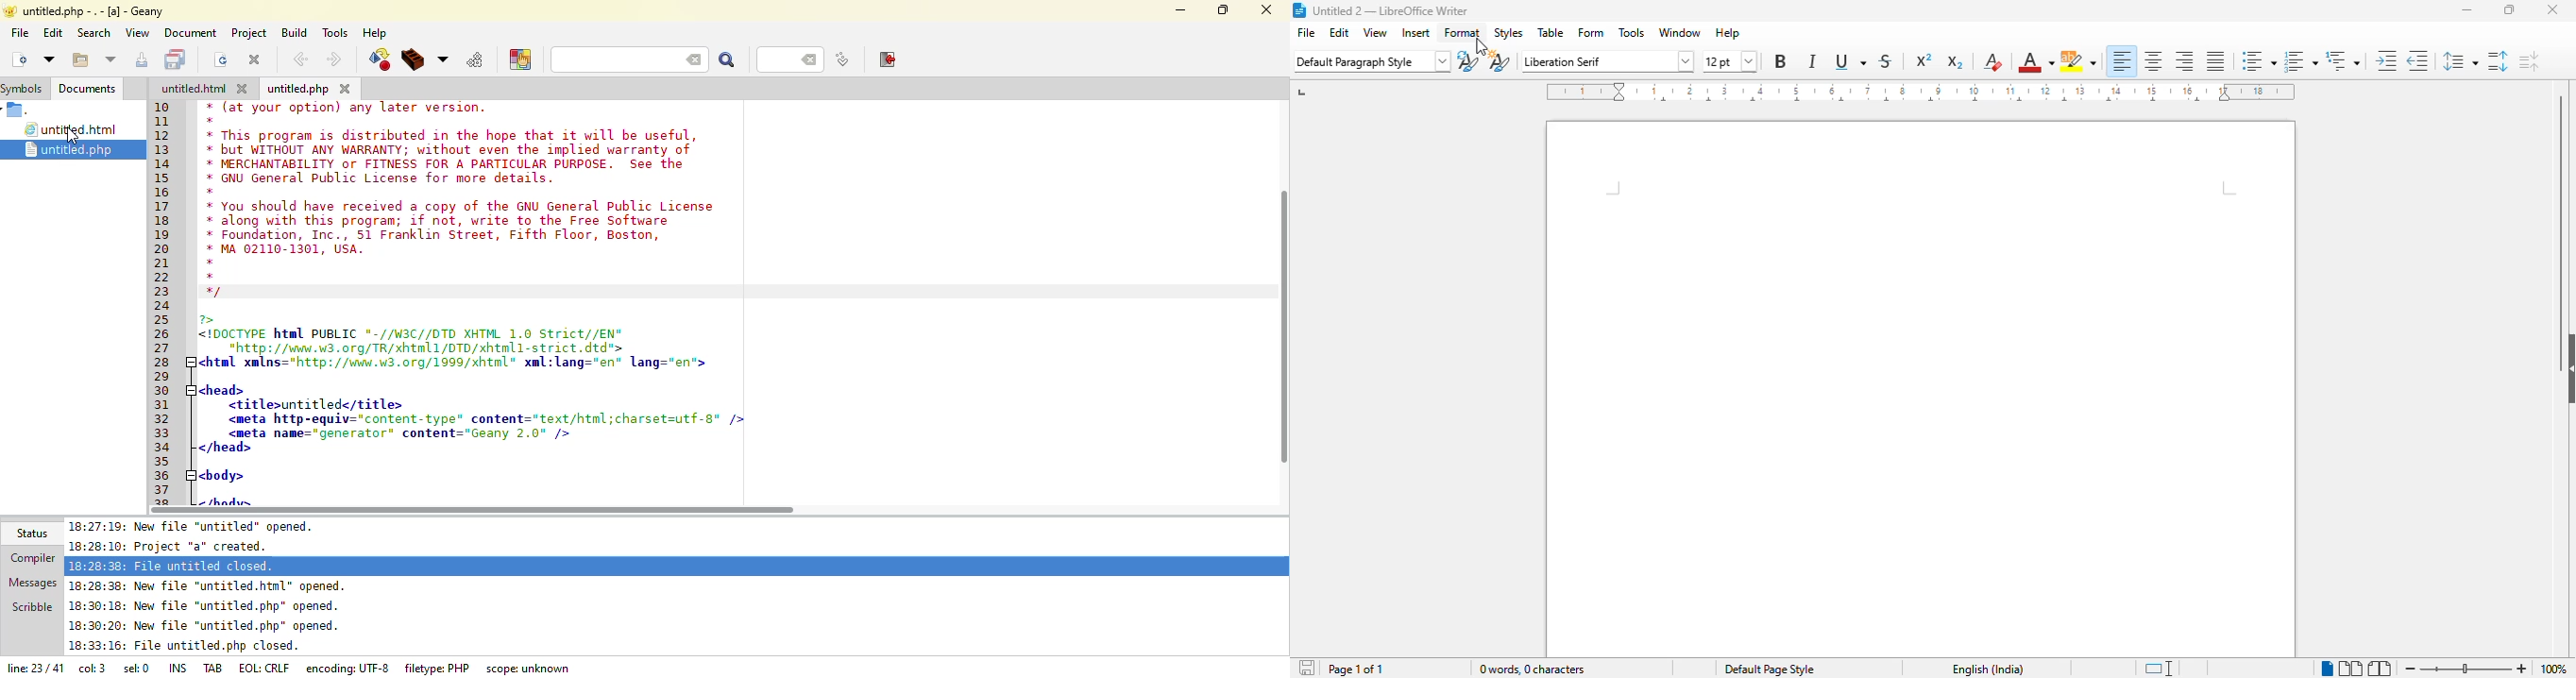  Describe the element at coordinates (2158, 669) in the screenshot. I see `standard selection` at that location.